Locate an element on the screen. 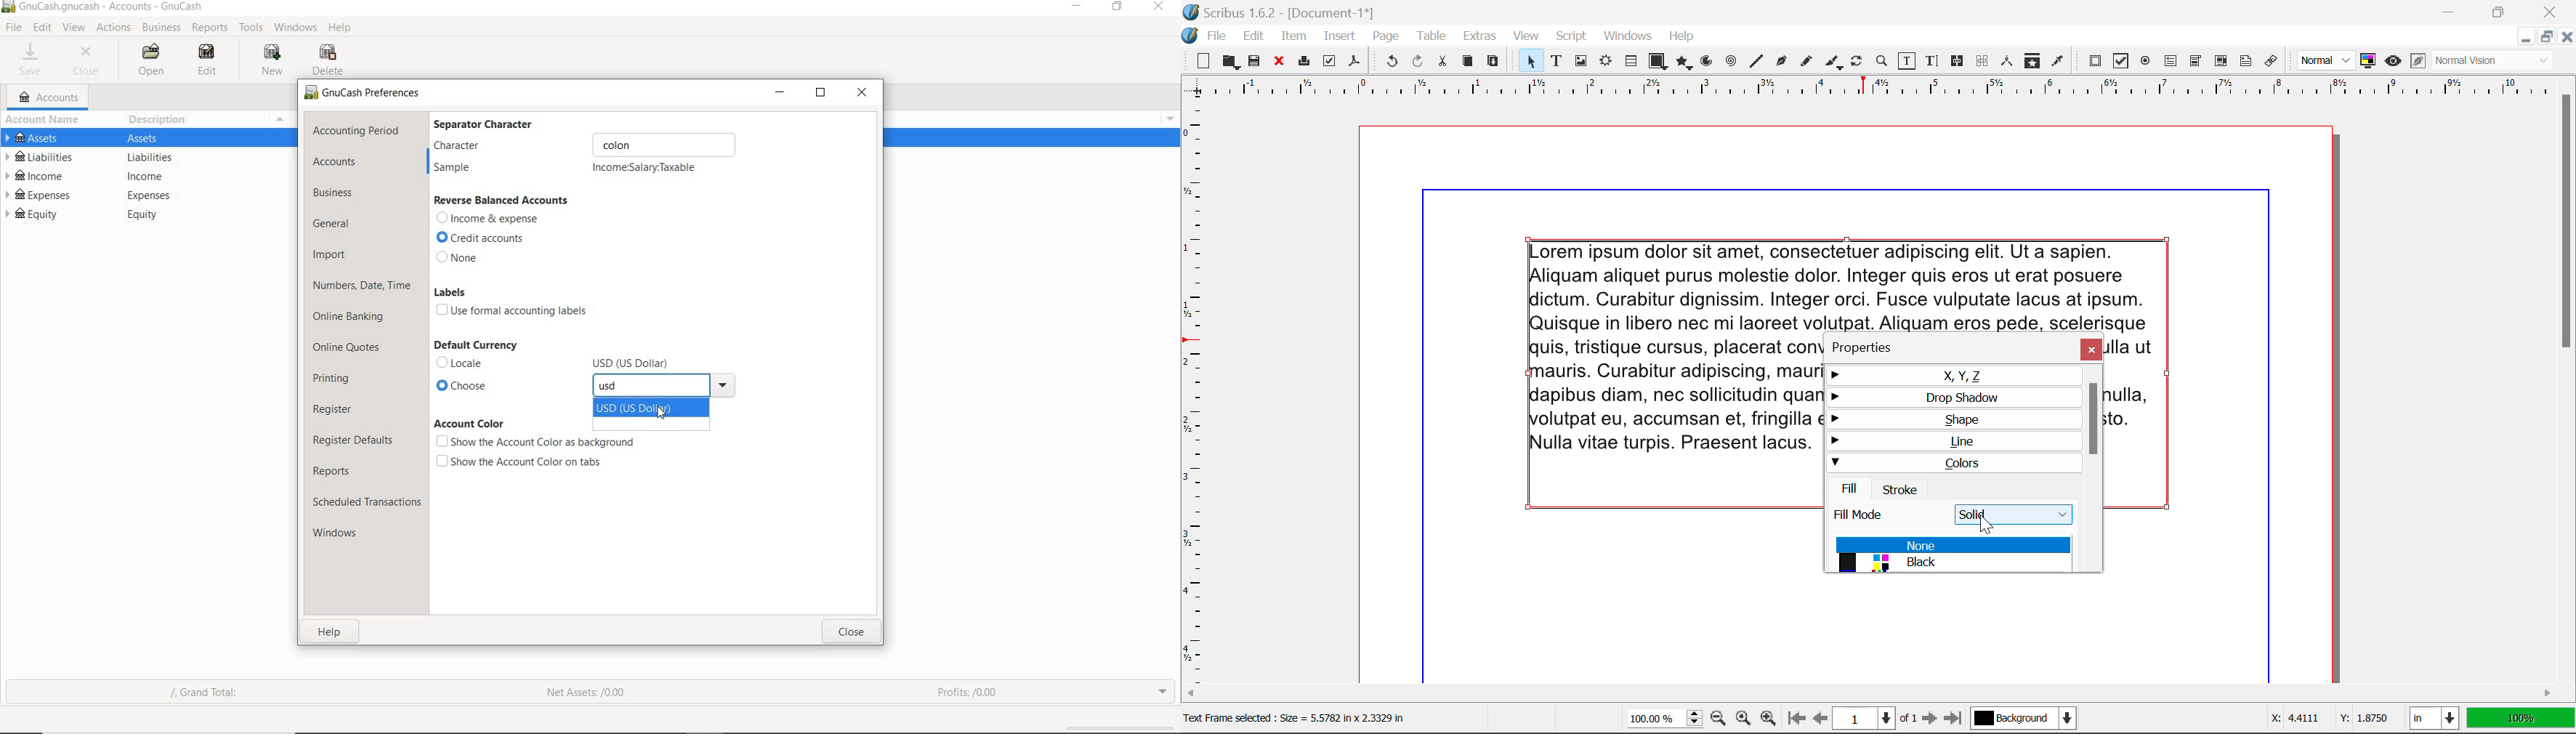 Image resolution: width=2576 pixels, height=756 pixels. close is located at coordinates (851, 632).